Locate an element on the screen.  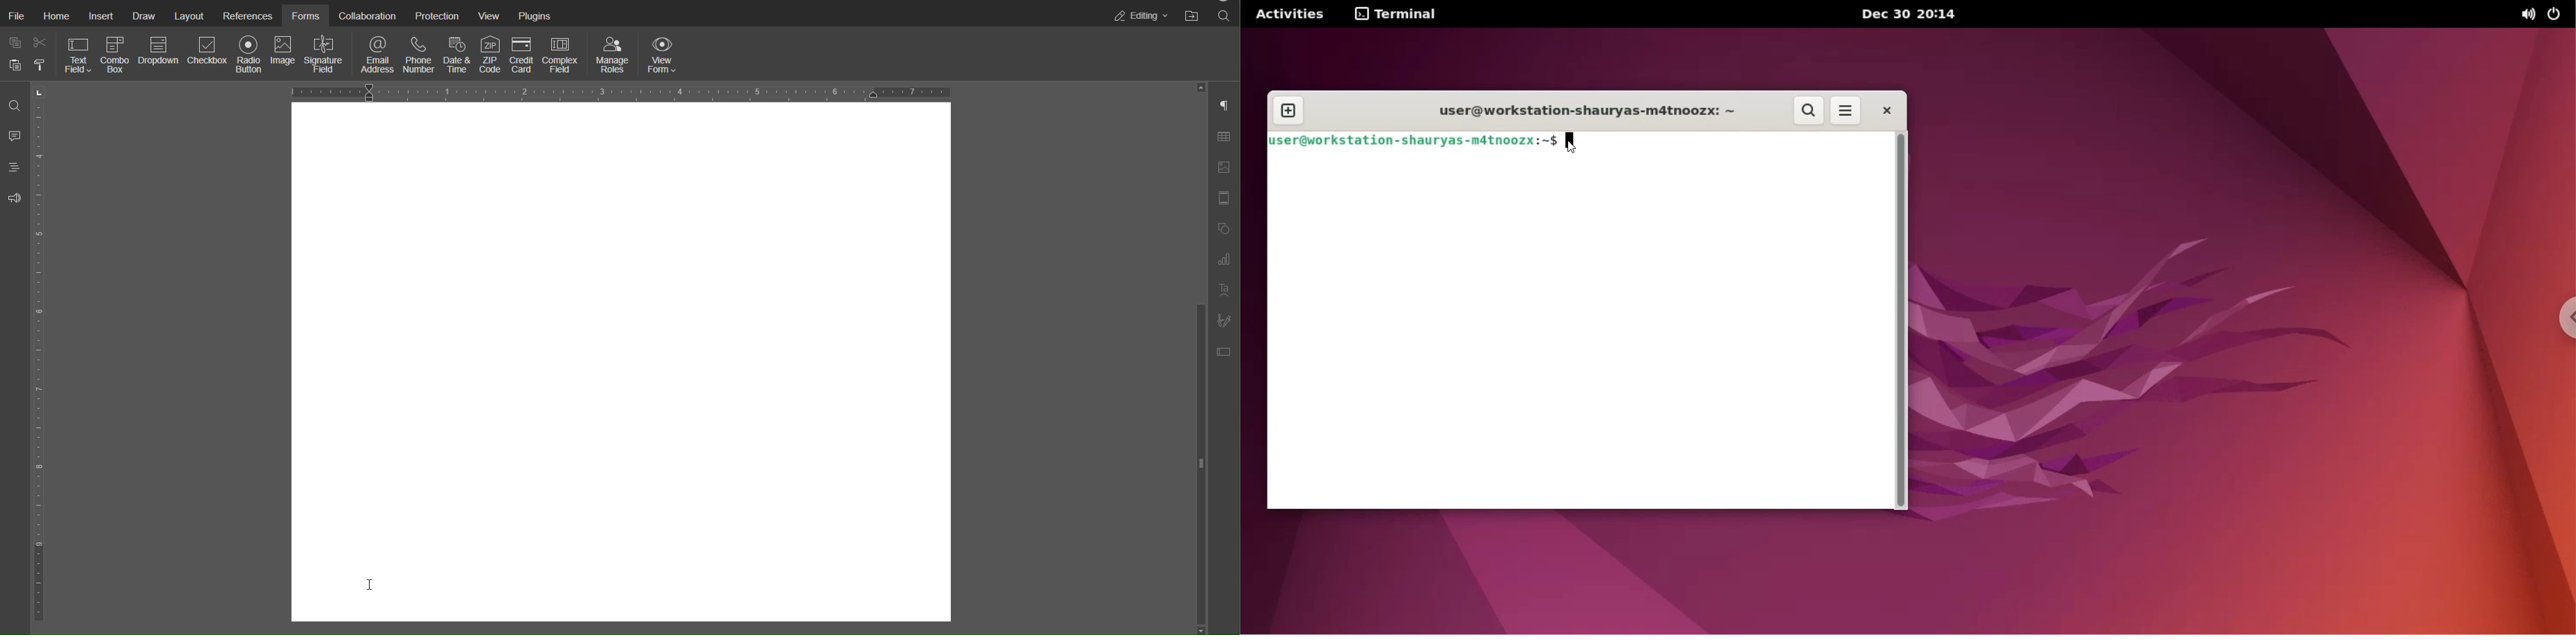
Image is located at coordinates (285, 56).